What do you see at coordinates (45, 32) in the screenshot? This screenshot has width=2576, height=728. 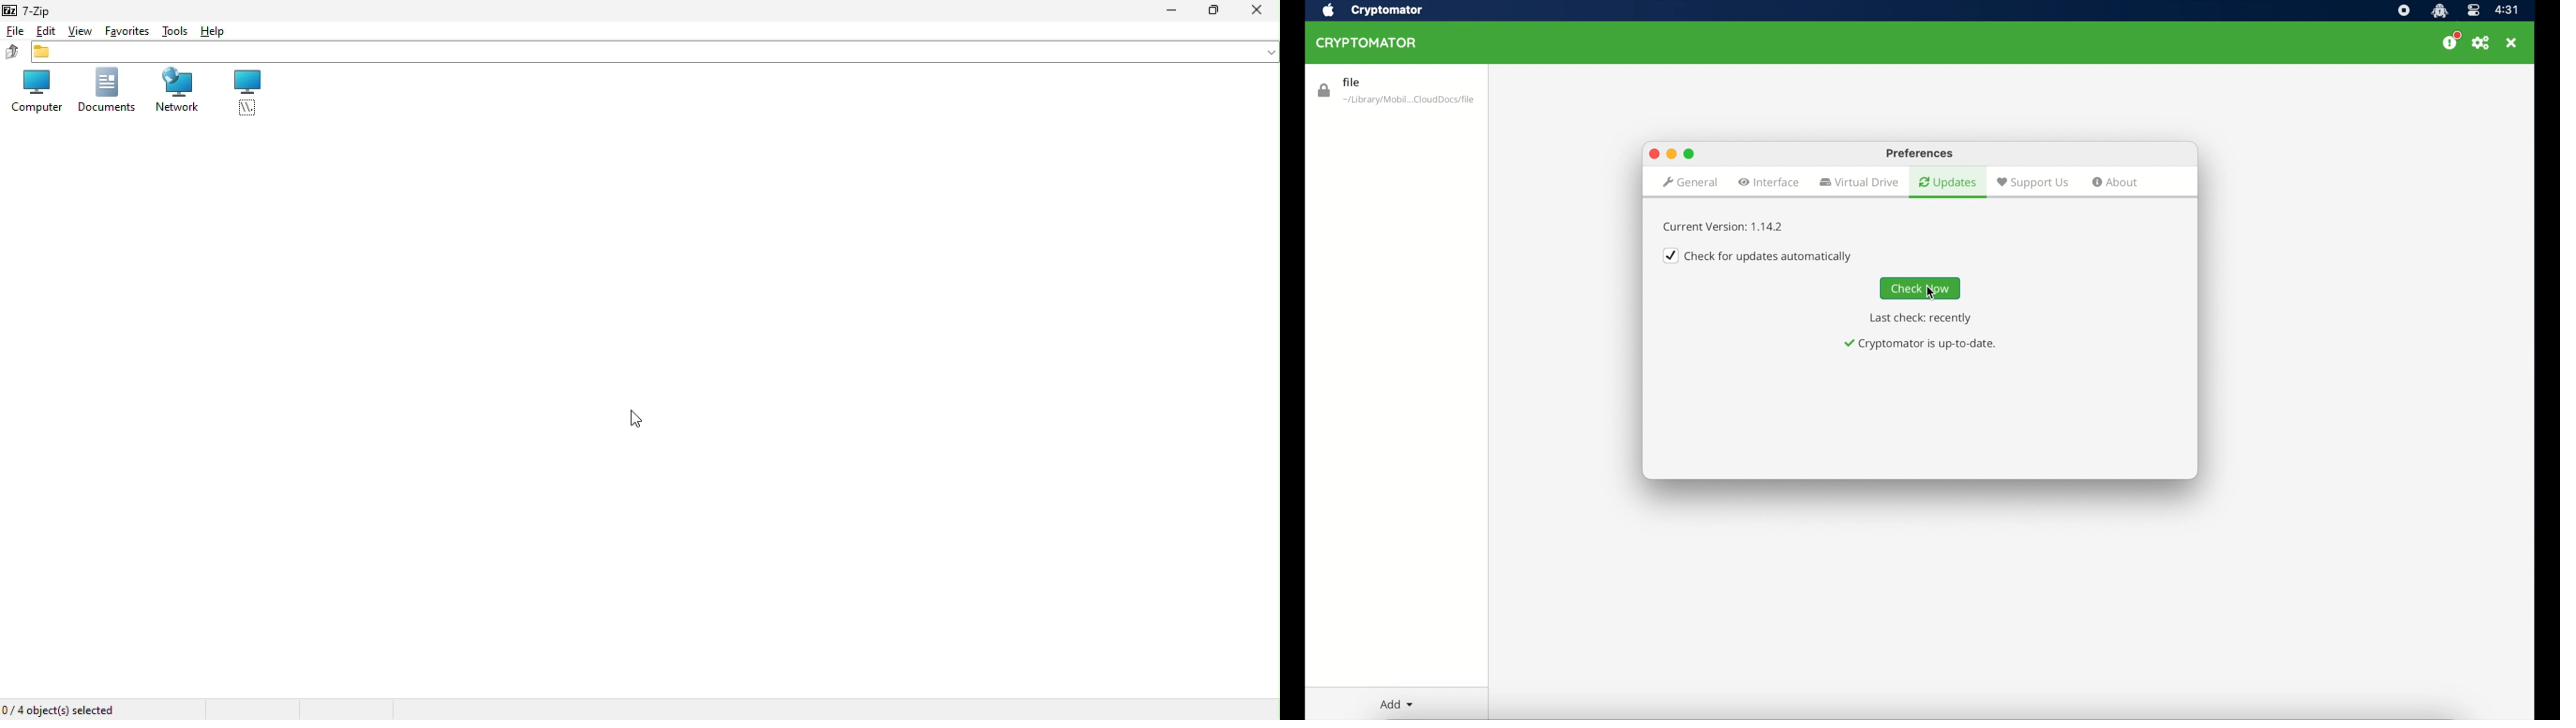 I see `Edit` at bounding box center [45, 32].